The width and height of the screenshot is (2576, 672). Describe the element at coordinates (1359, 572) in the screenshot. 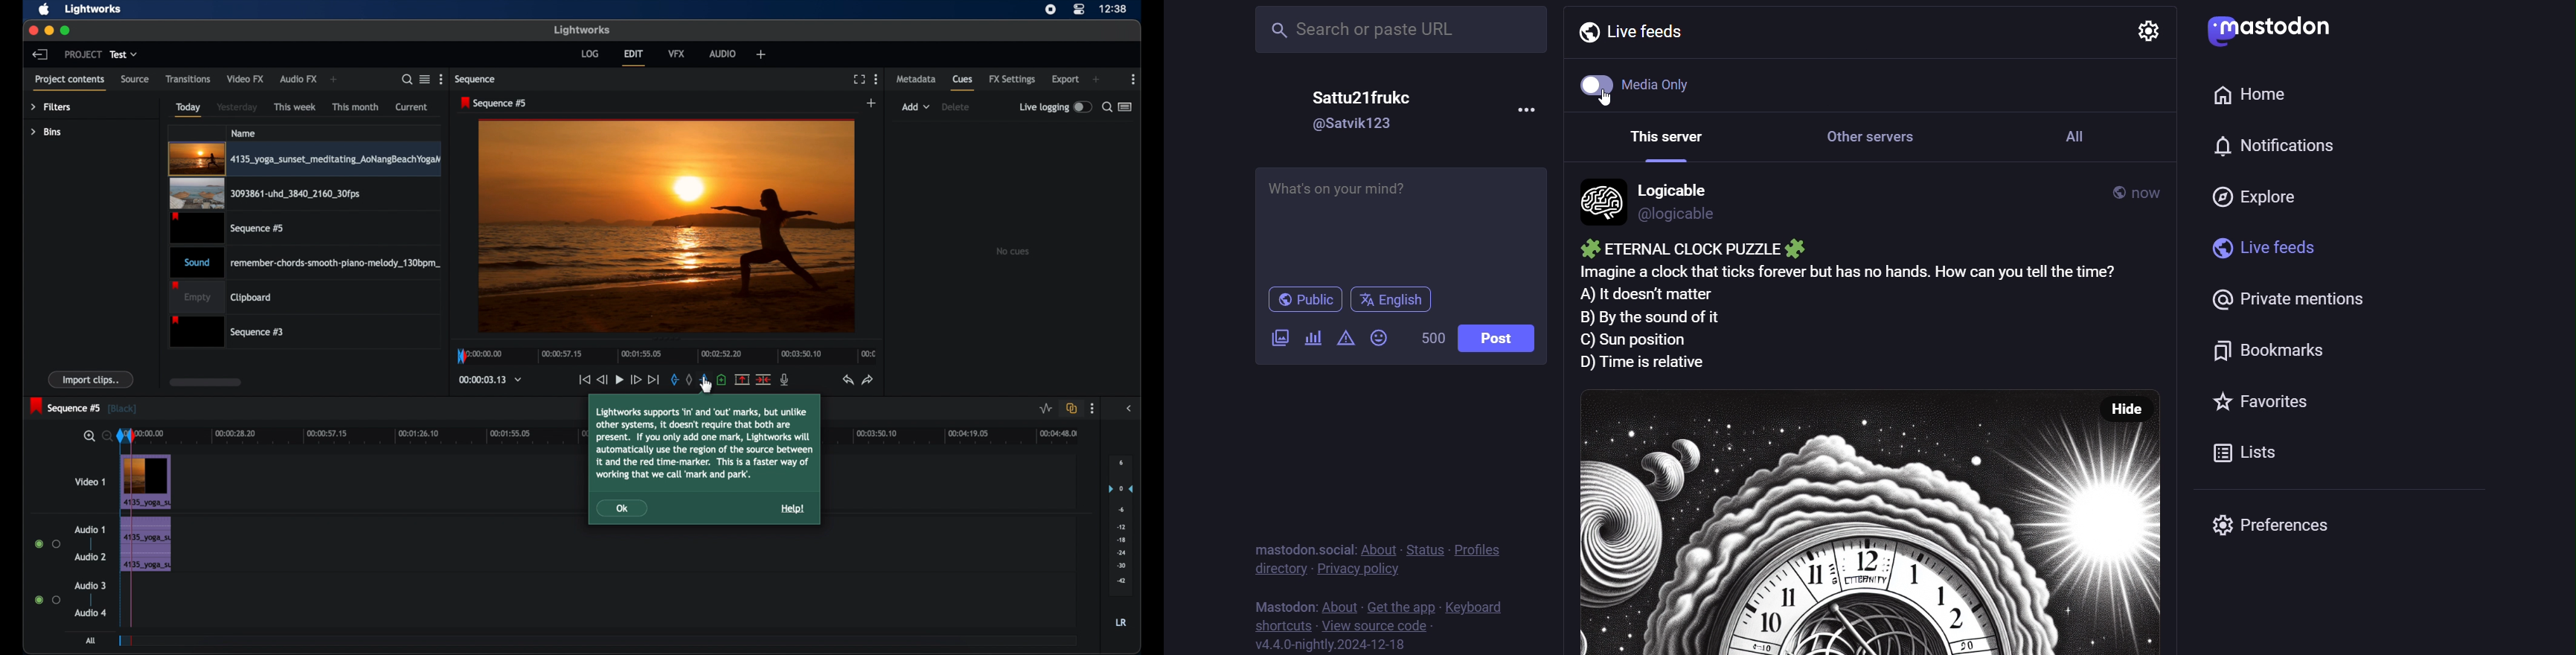

I see `privacy policy` at that location.